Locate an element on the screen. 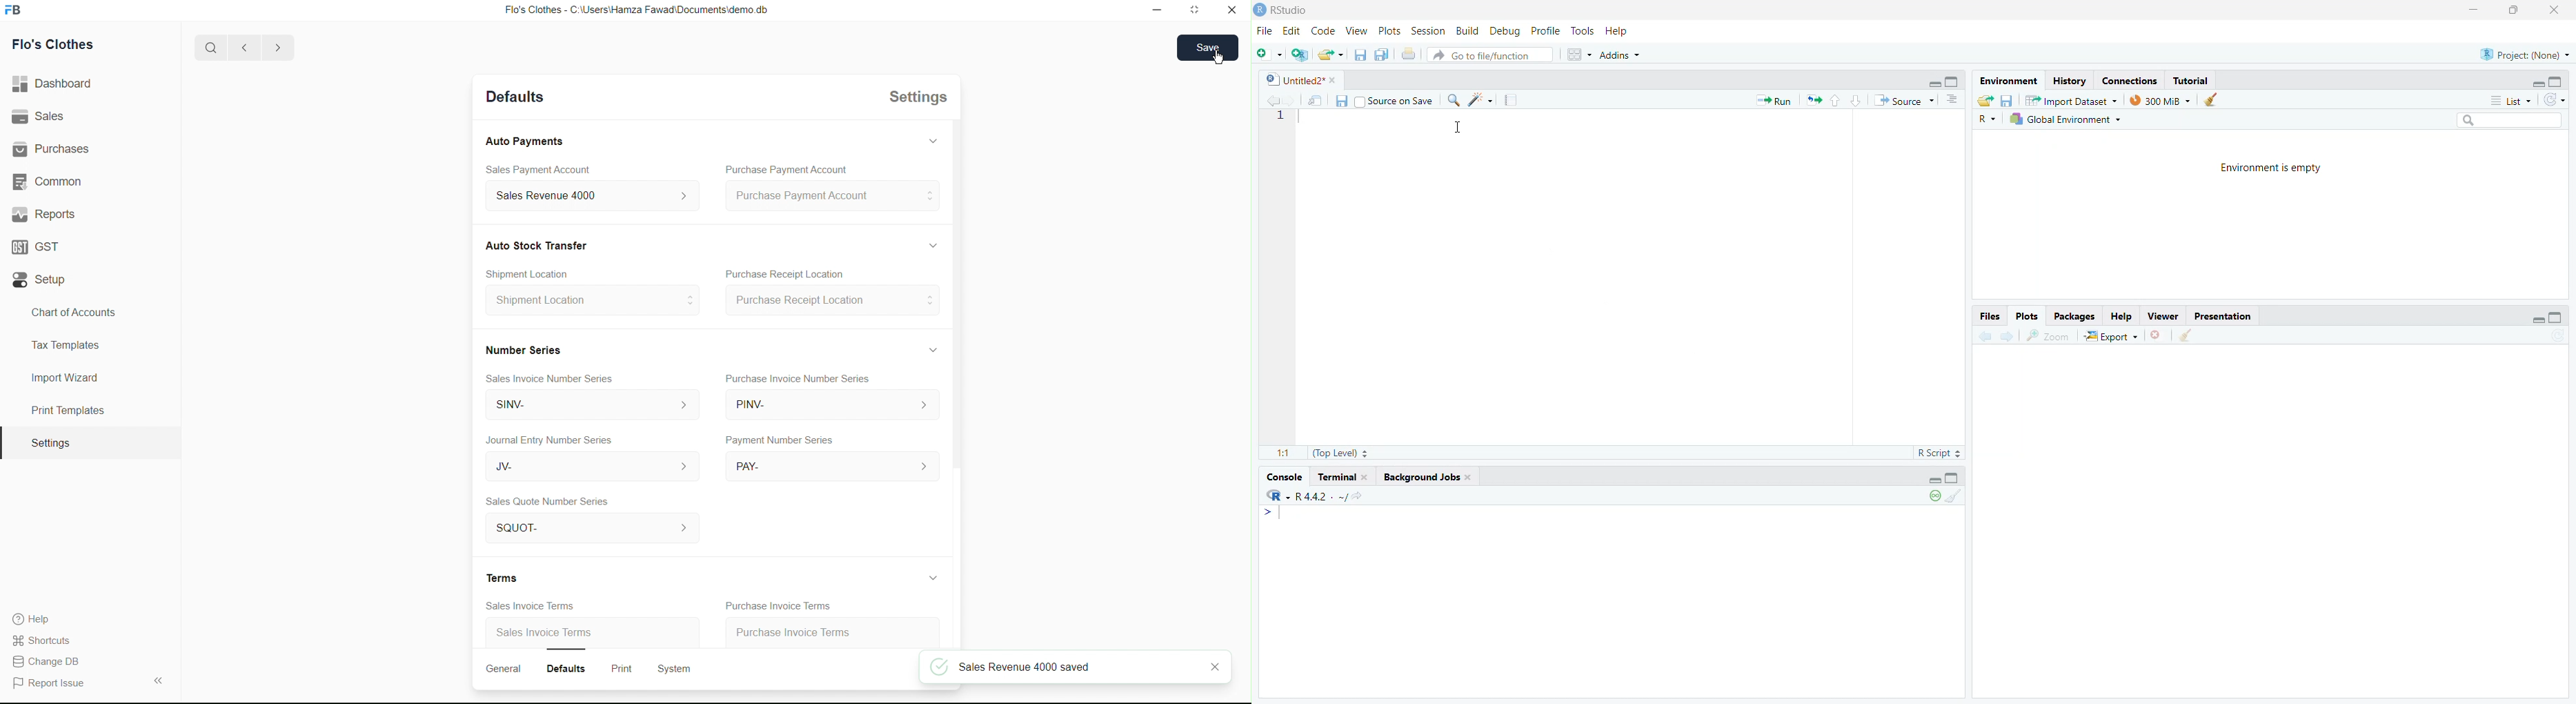 This screenshot has width=2576, height=728. sales Payment Account is located at coordinates (588, 194).